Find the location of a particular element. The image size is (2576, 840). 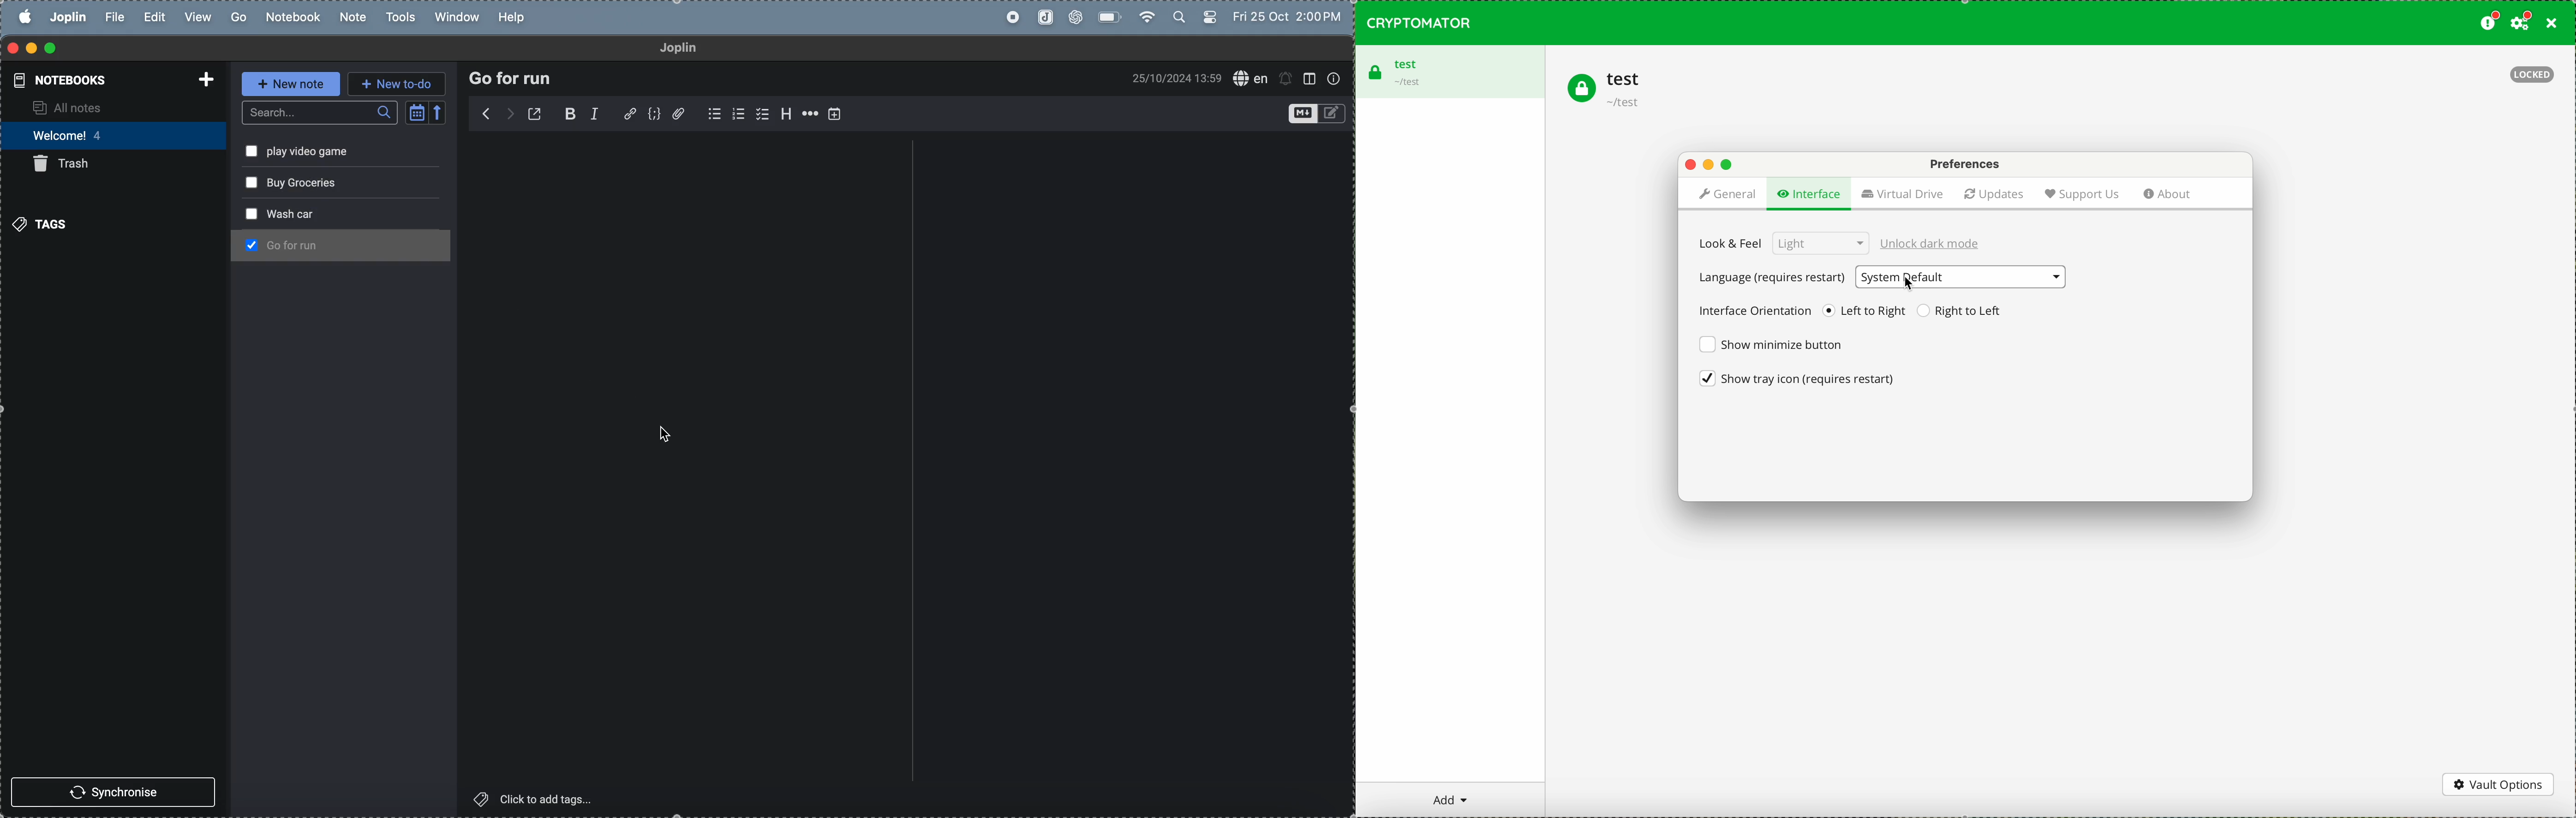

Go for run is located at coordinates (517, 78).